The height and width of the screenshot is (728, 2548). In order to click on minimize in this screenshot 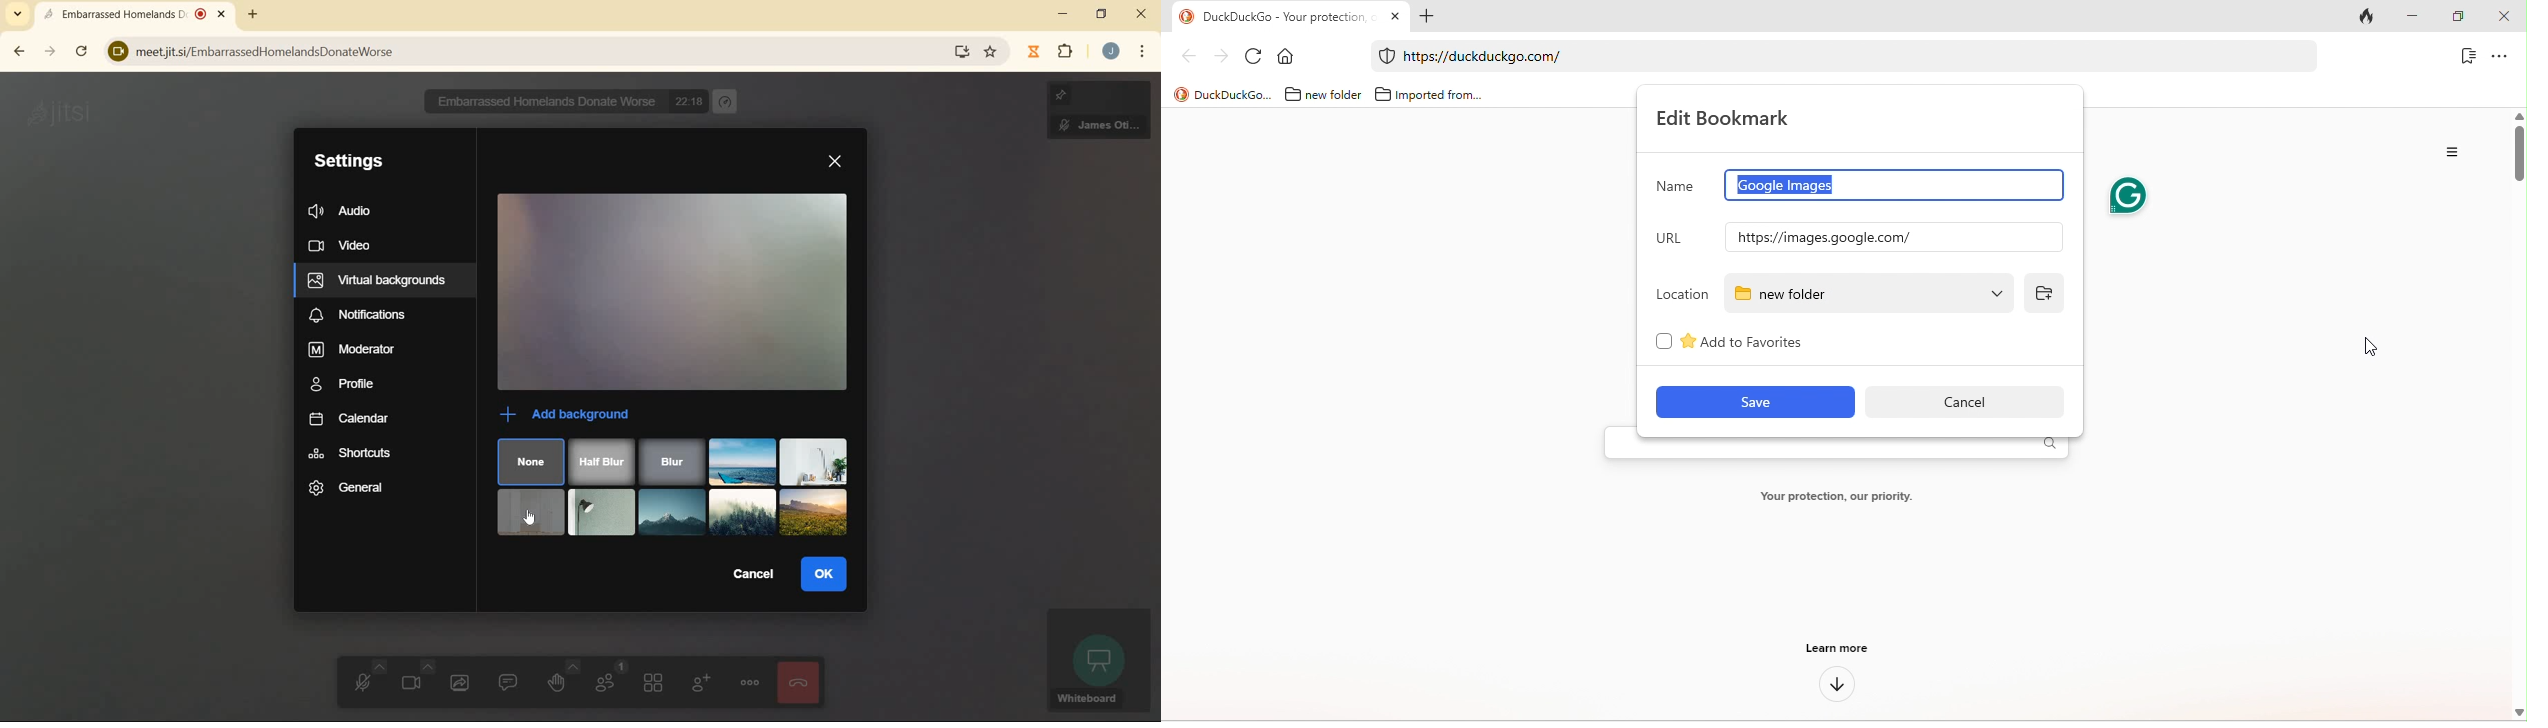, I will do `click(1066, 13)`.